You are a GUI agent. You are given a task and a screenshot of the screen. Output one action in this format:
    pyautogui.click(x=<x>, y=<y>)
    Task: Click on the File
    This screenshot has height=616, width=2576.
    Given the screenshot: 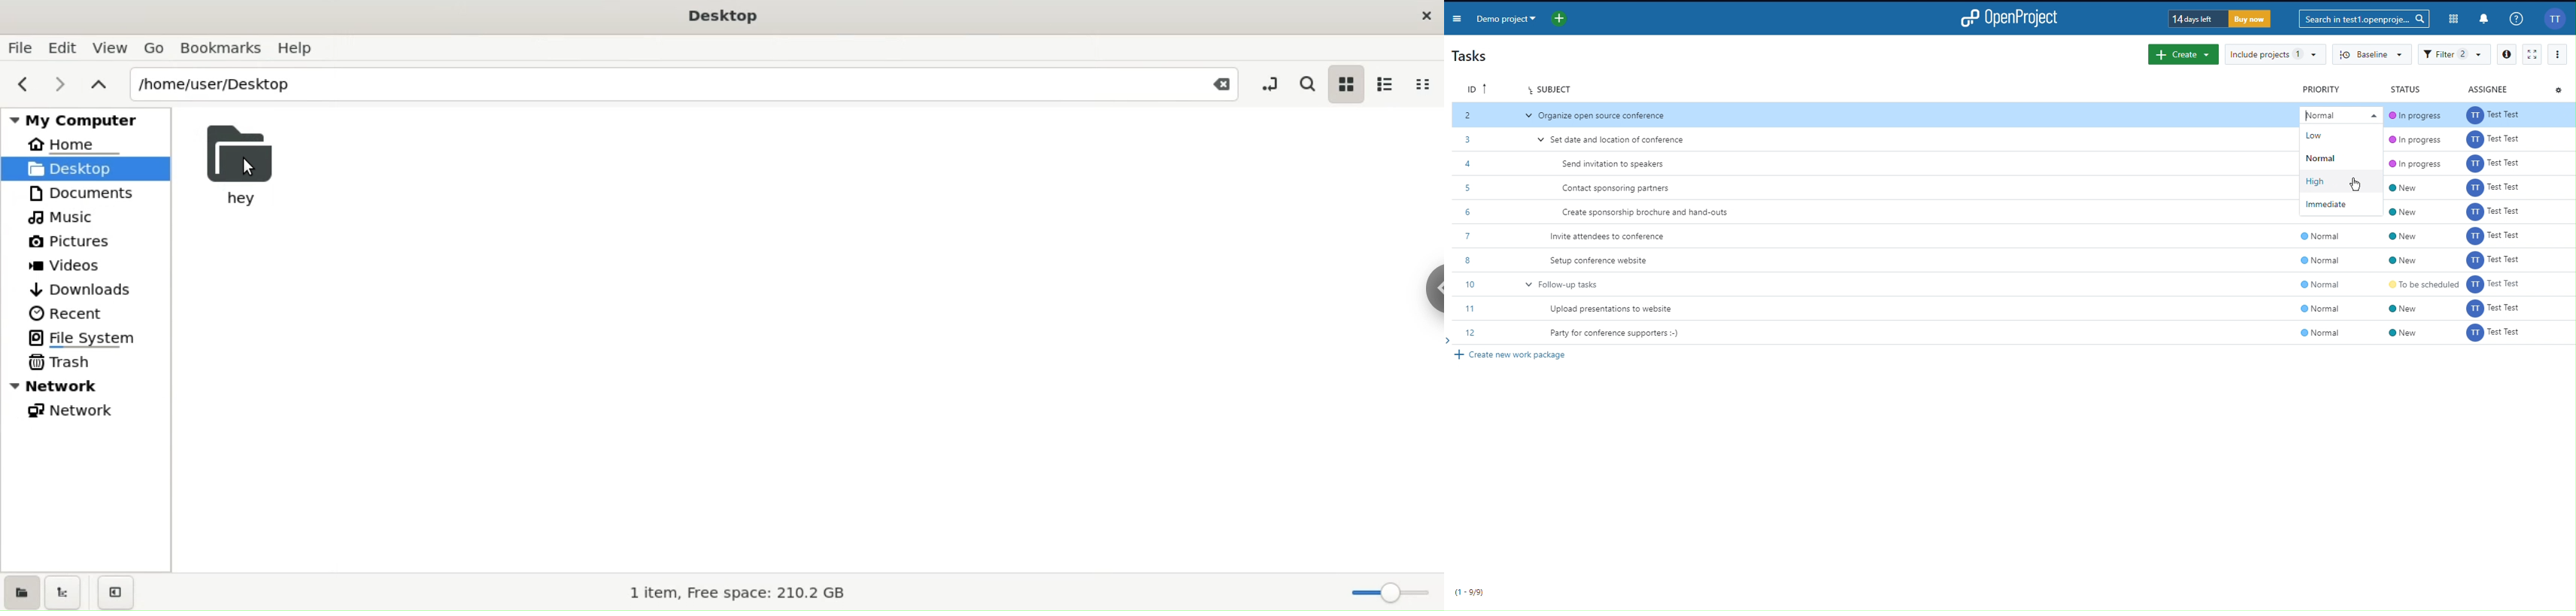 What is the action you would take?
    pyautogui.click(x=21, y=47)
    